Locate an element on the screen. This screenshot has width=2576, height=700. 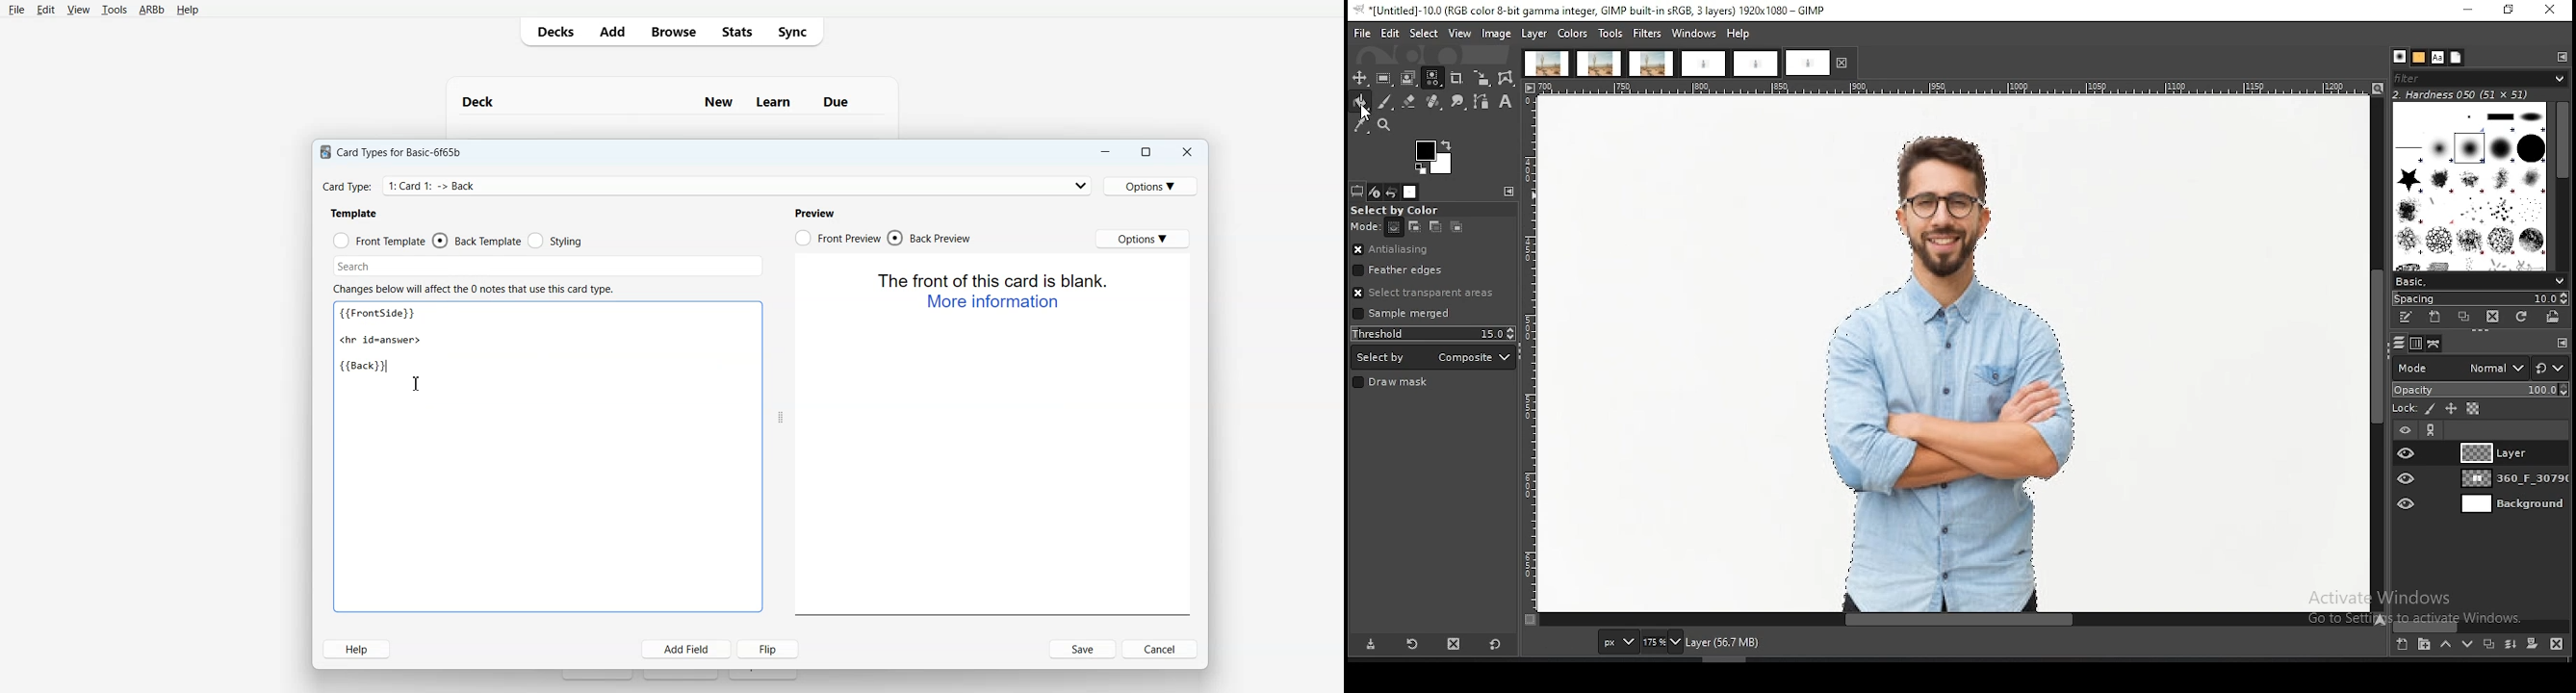
scroll bar is located at coordinates (2482, 626).